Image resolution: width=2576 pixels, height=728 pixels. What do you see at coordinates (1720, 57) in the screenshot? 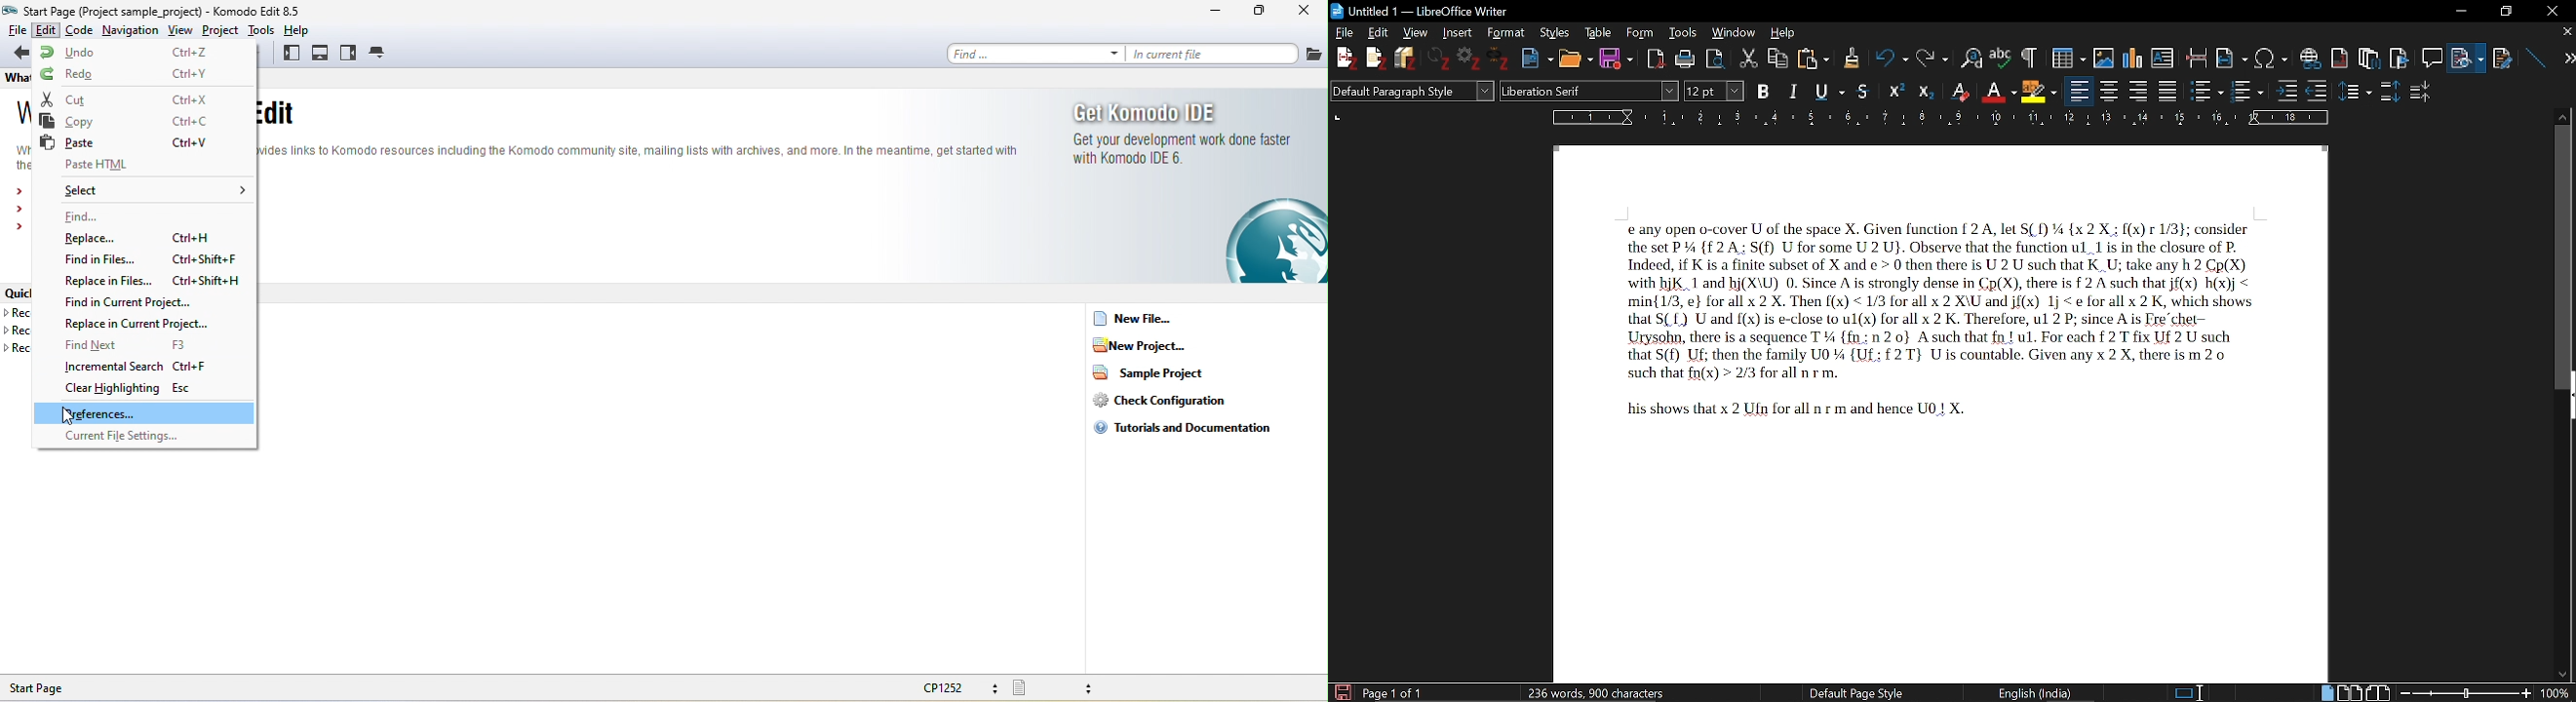
I see `Toggle print preview` at bounding box center [1720, 57].